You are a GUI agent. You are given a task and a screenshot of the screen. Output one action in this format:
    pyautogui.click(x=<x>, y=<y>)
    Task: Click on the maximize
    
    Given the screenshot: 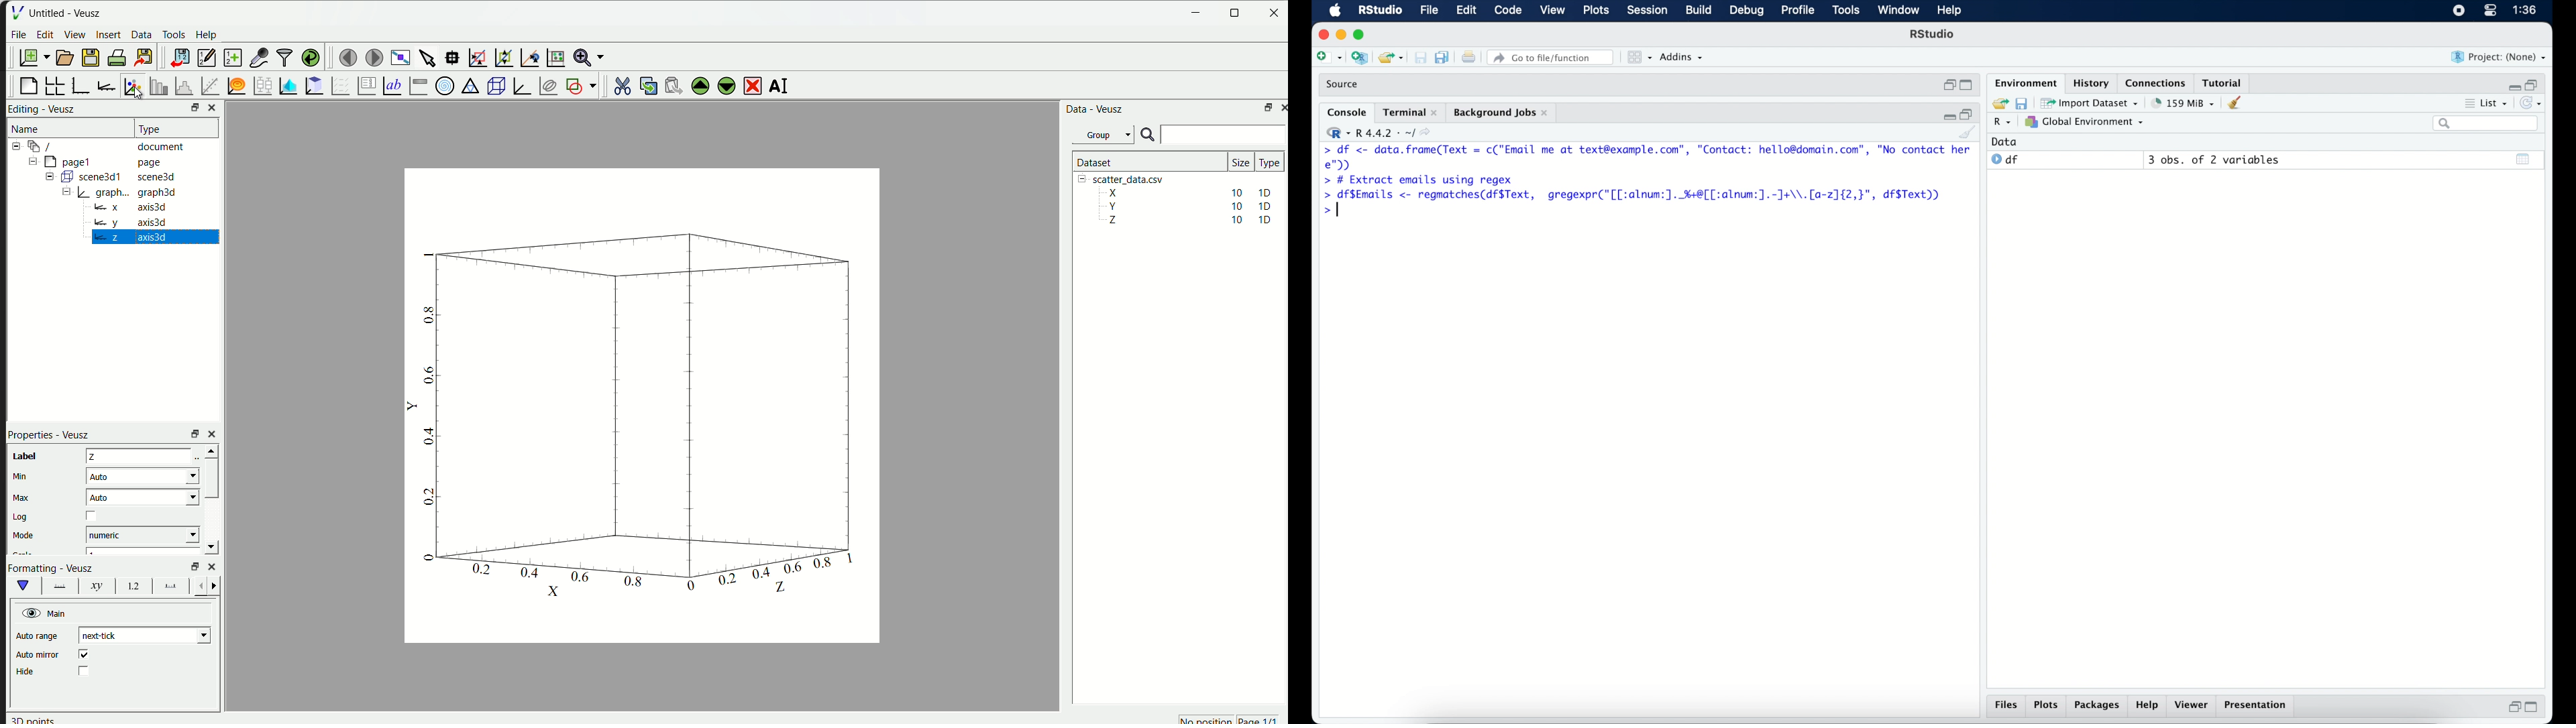 What is the action you would take?
    pyautogui.click(x=2533, y=708)
    